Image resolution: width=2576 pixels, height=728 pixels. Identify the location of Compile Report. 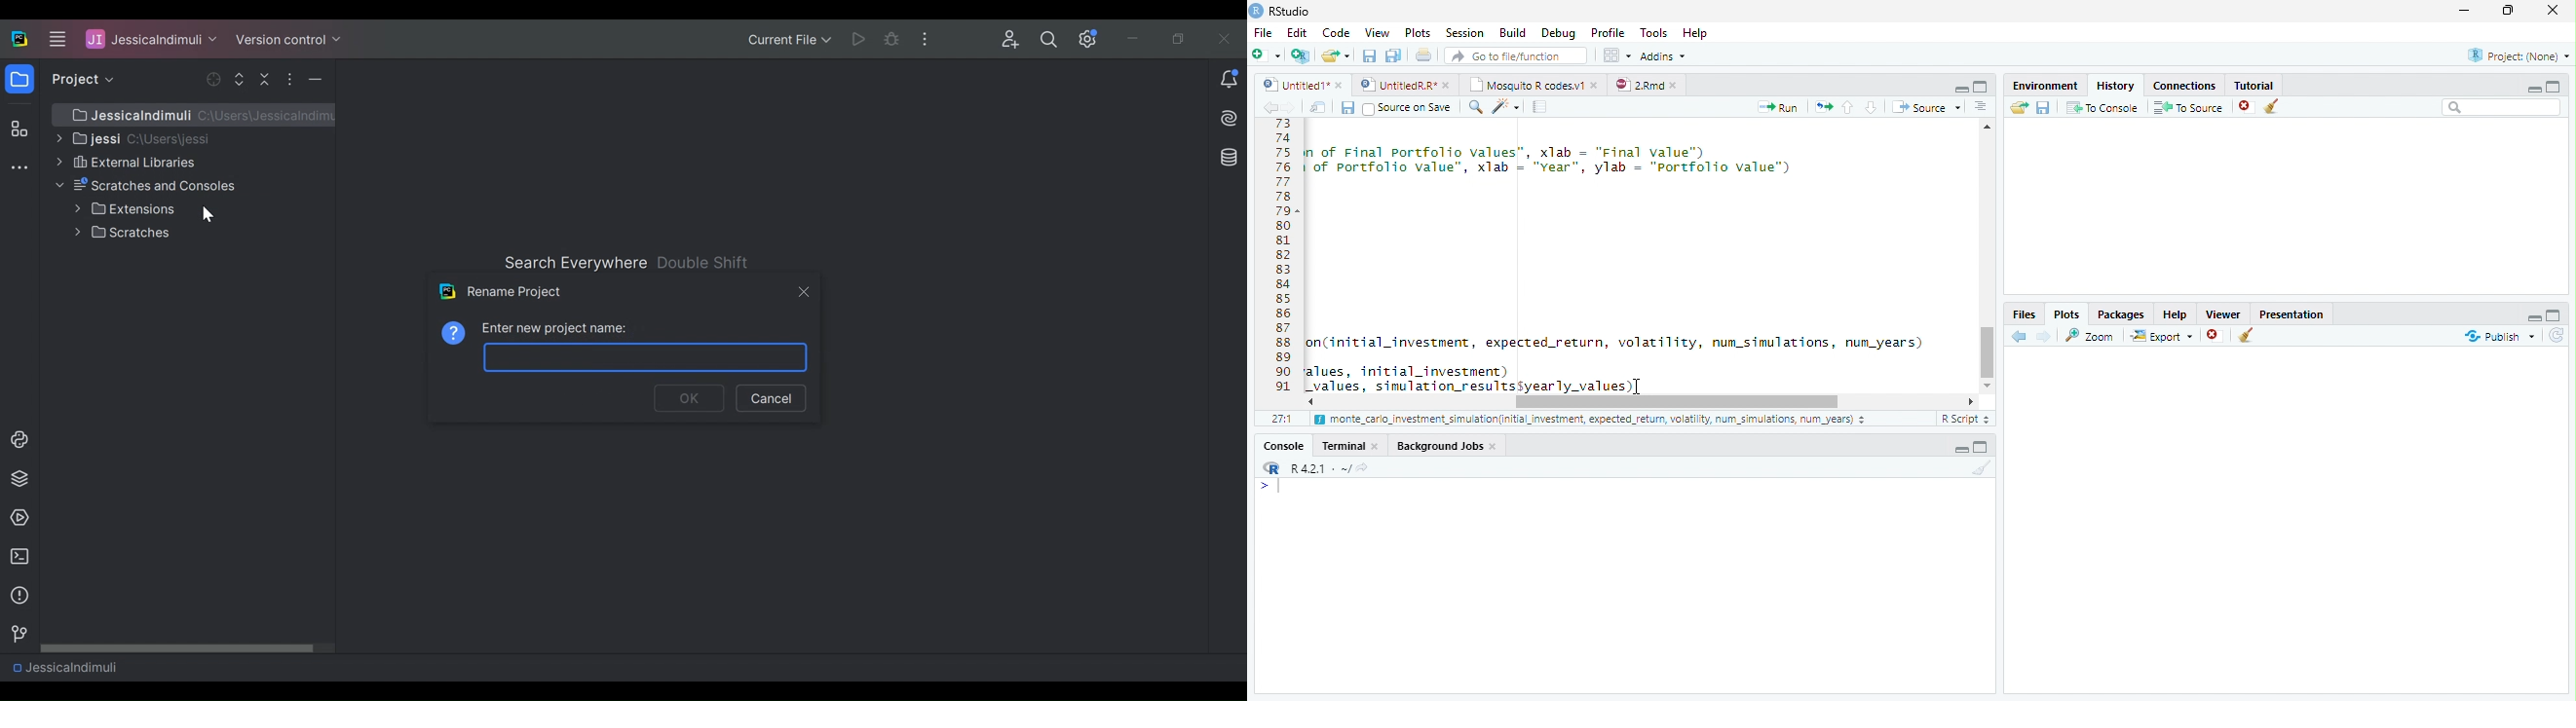
(1542, 107).